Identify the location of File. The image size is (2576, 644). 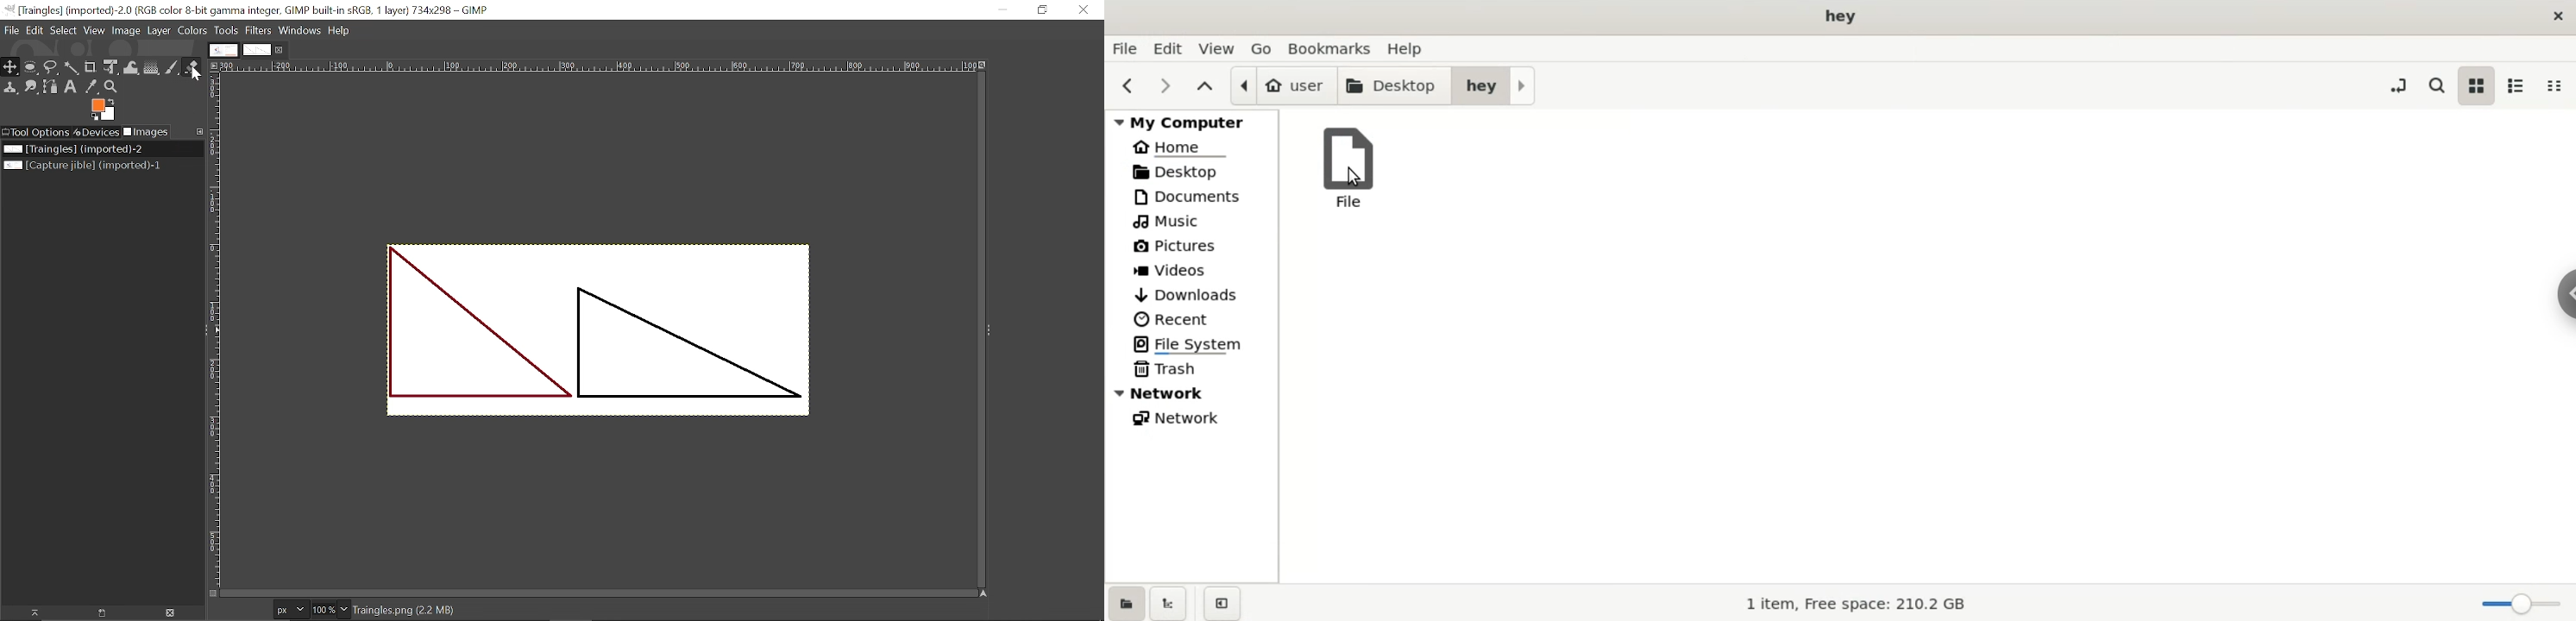
(10, 29).